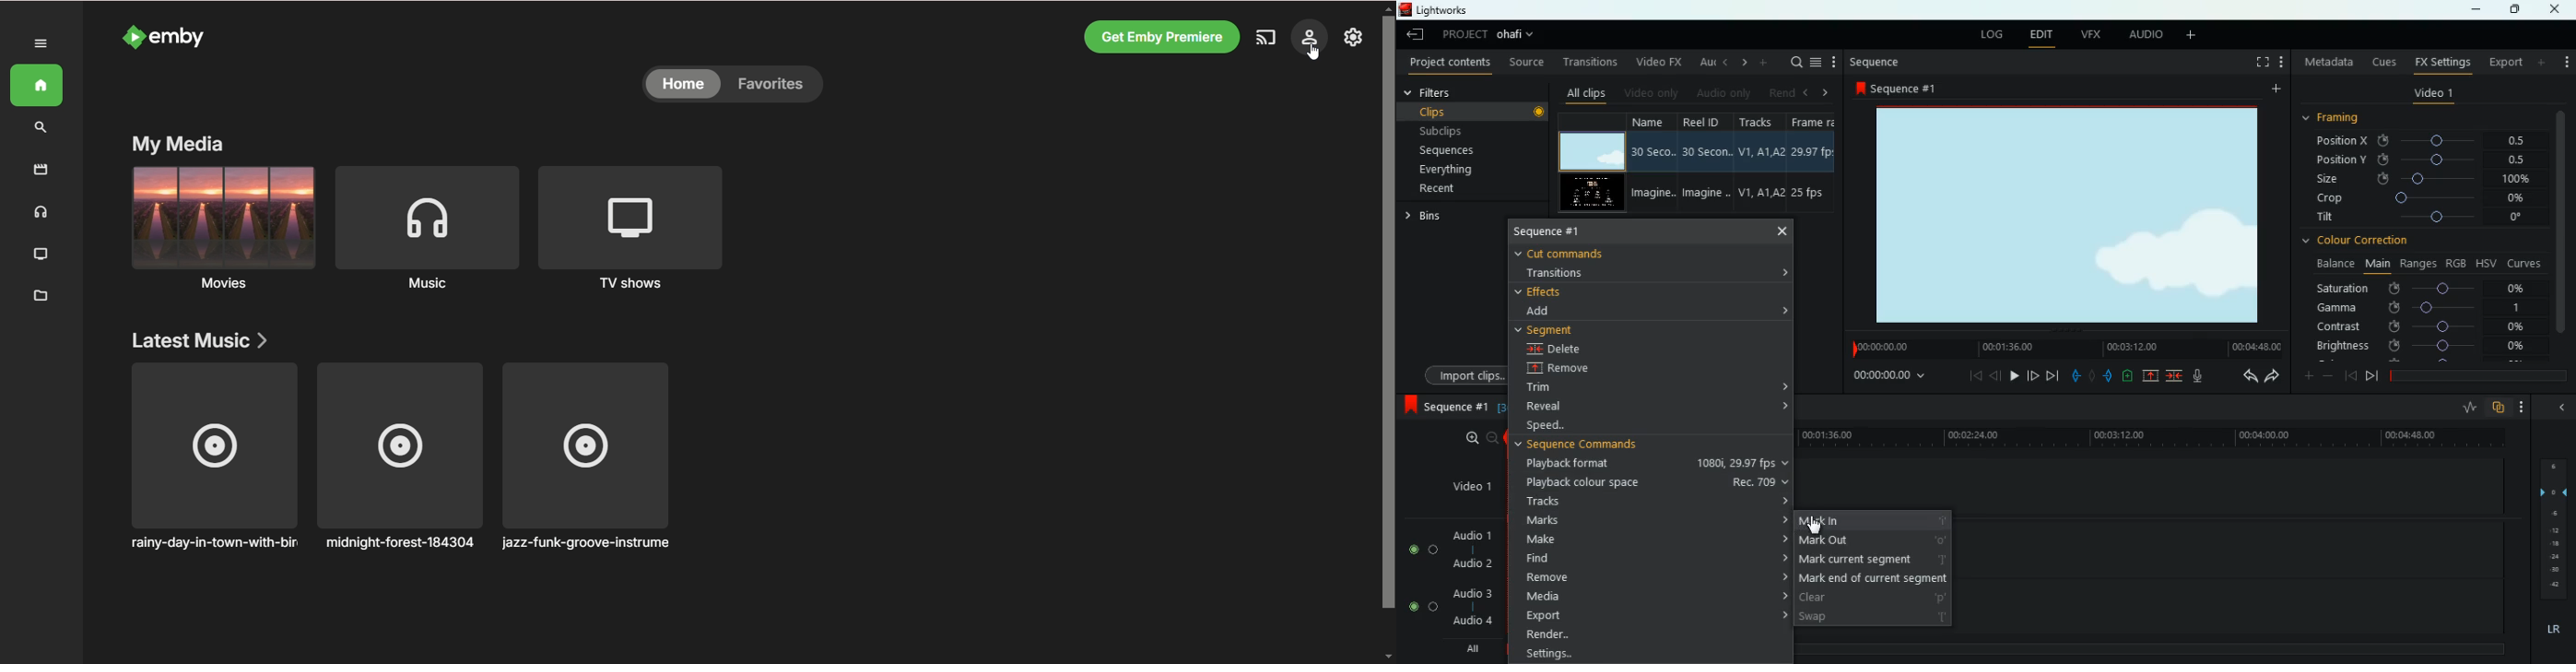 This screenshot has height=672, width=2576. What do you see at coordinates (1575, 254) in the screenshot?
I see `cut commands` at bounding box center [1575, 254].